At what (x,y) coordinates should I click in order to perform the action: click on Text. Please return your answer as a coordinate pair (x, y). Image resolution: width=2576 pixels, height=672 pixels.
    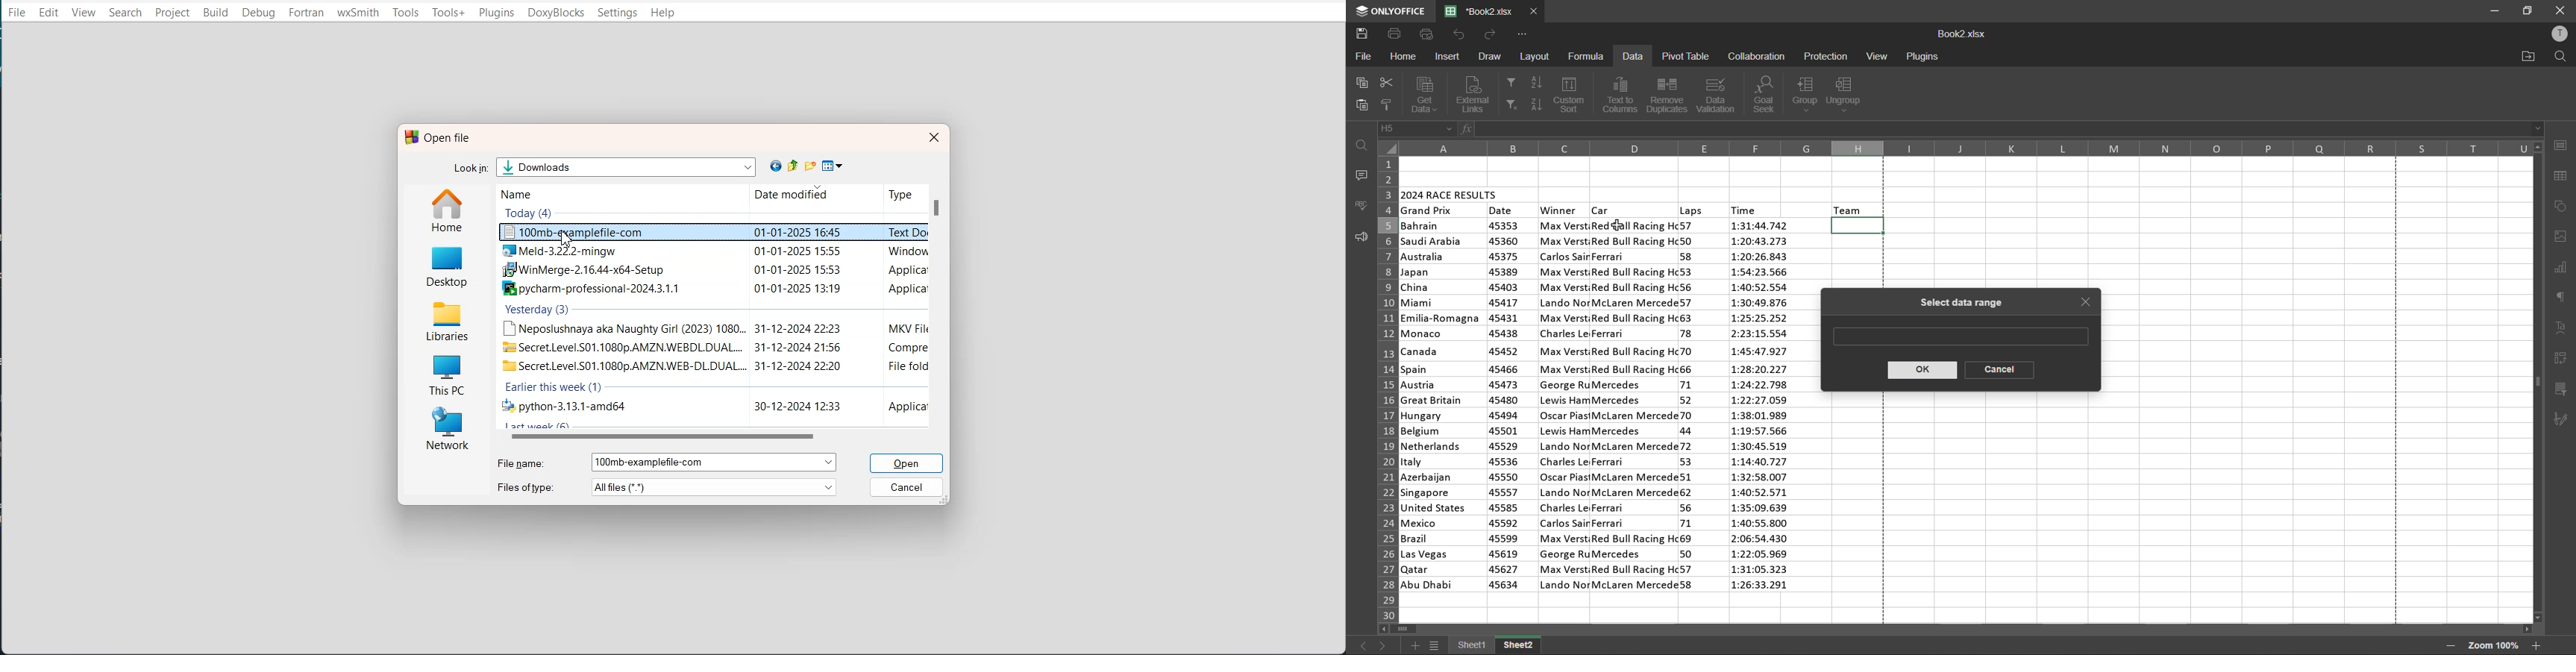
    Looking at the image, I should click on (438, 137).